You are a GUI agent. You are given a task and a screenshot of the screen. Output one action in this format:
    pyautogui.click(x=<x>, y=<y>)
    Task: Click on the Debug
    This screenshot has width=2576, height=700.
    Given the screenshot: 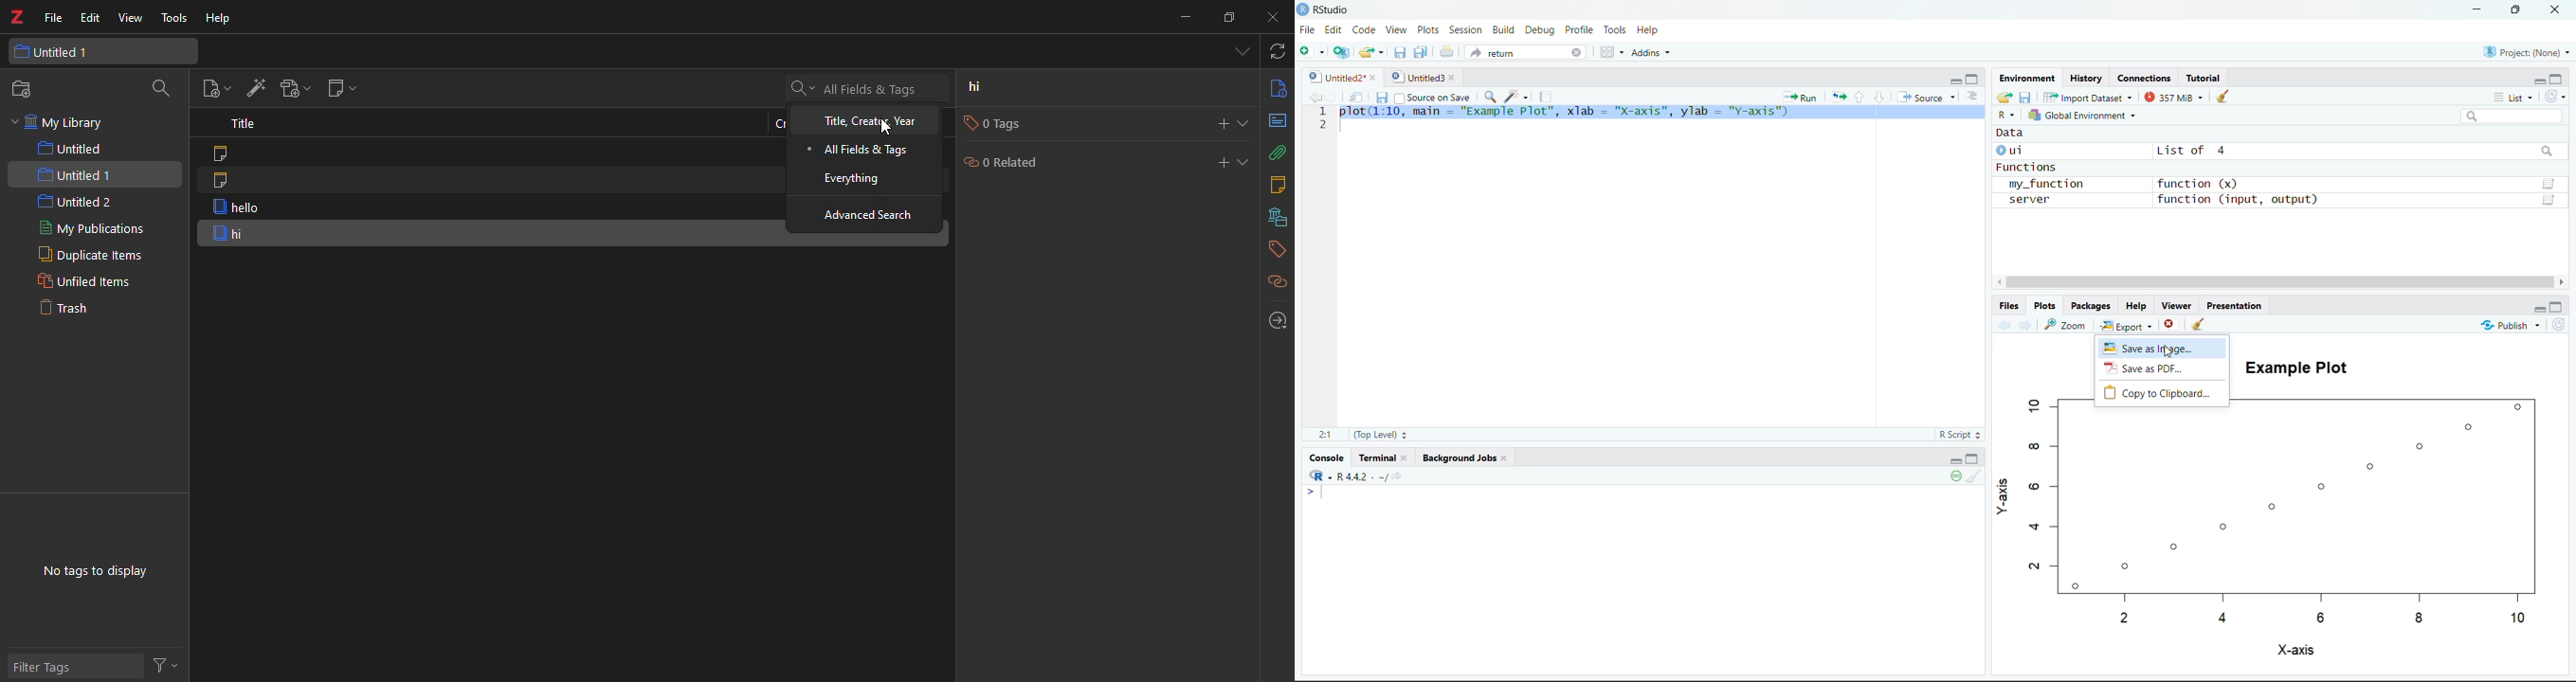 What is the action you would take?
    pyautogui.click(x=1540, y=30)
    